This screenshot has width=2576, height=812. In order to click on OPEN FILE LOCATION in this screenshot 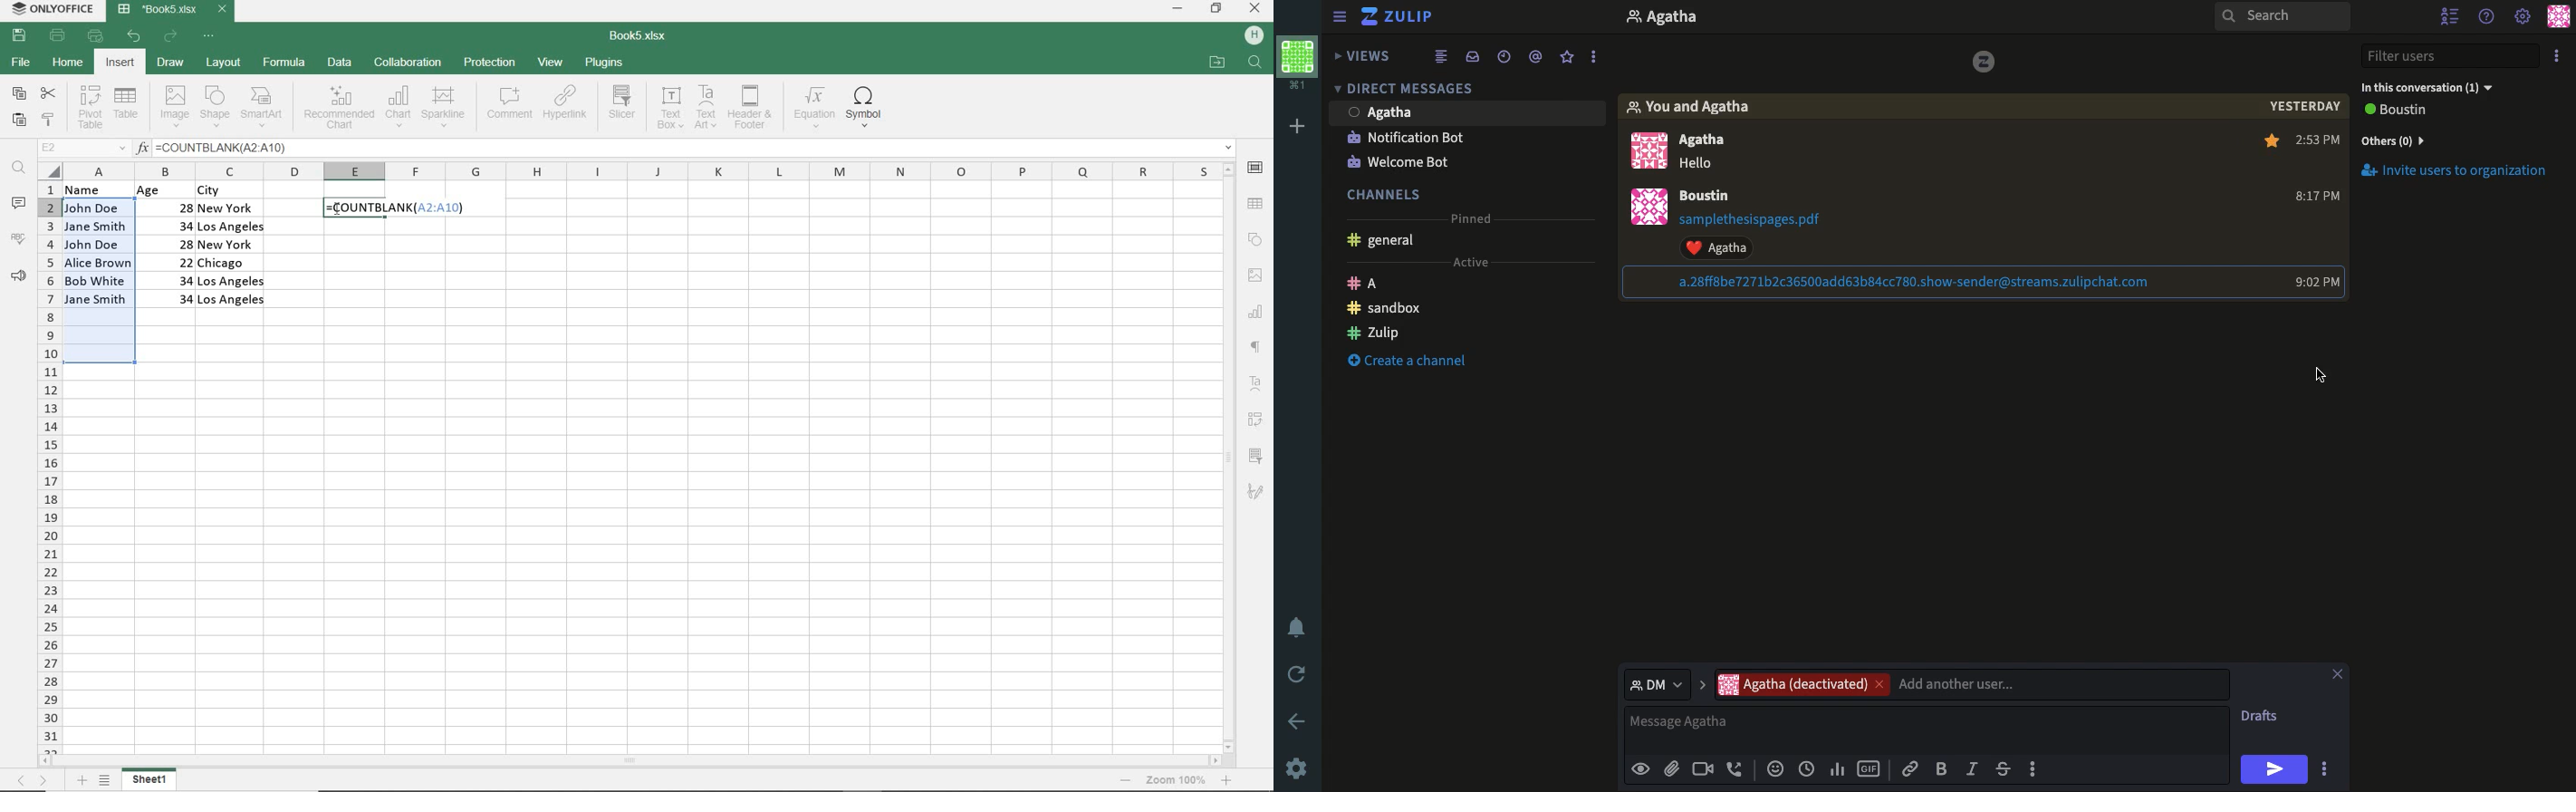, I will do `click(1216, 63)`.